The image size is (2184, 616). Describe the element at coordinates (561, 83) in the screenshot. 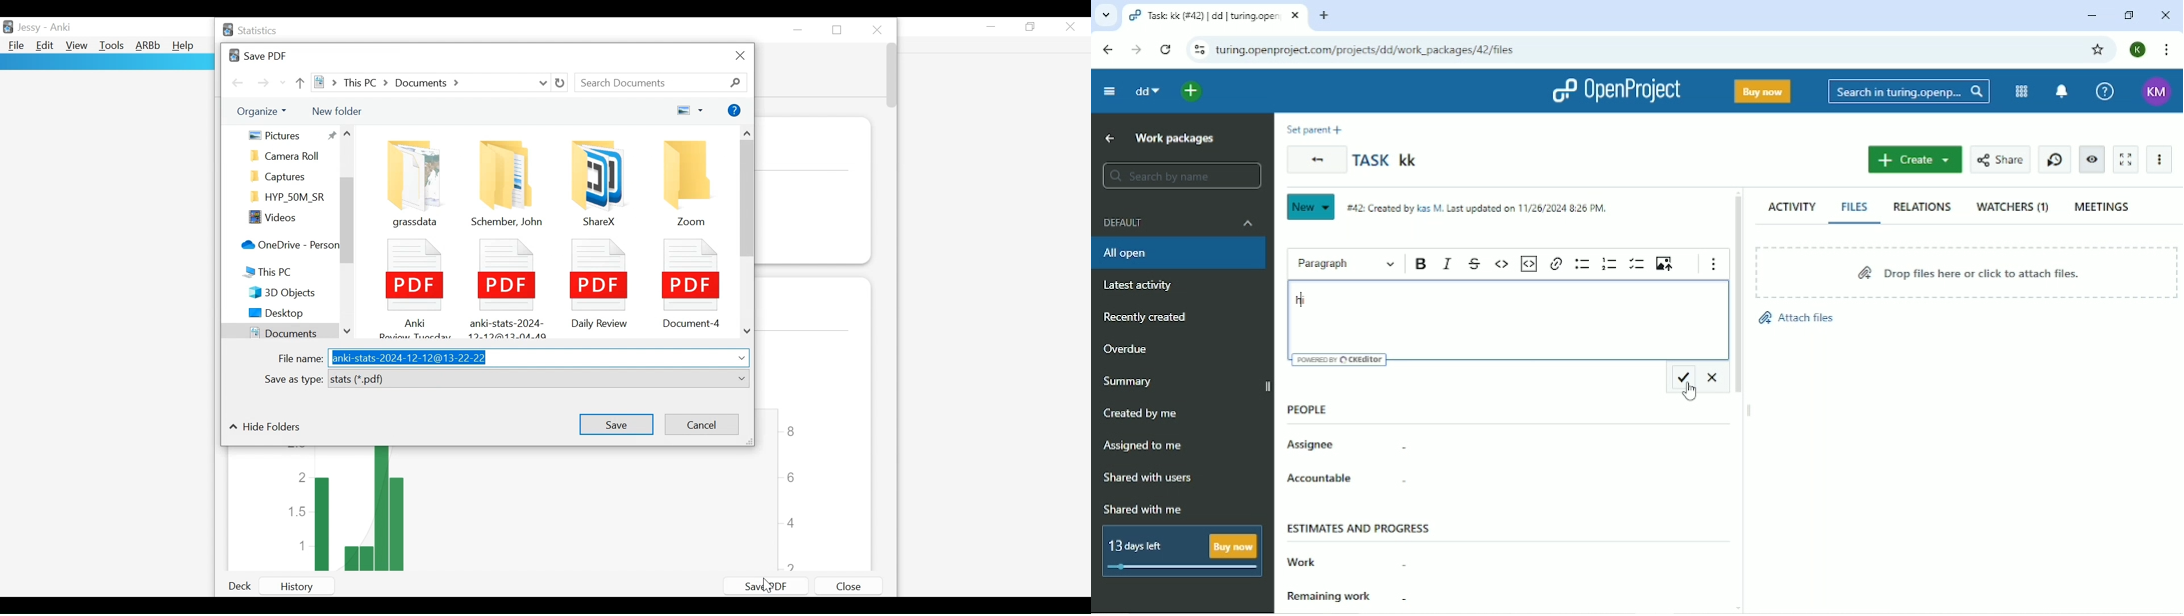

I see `Refresh` at that location.